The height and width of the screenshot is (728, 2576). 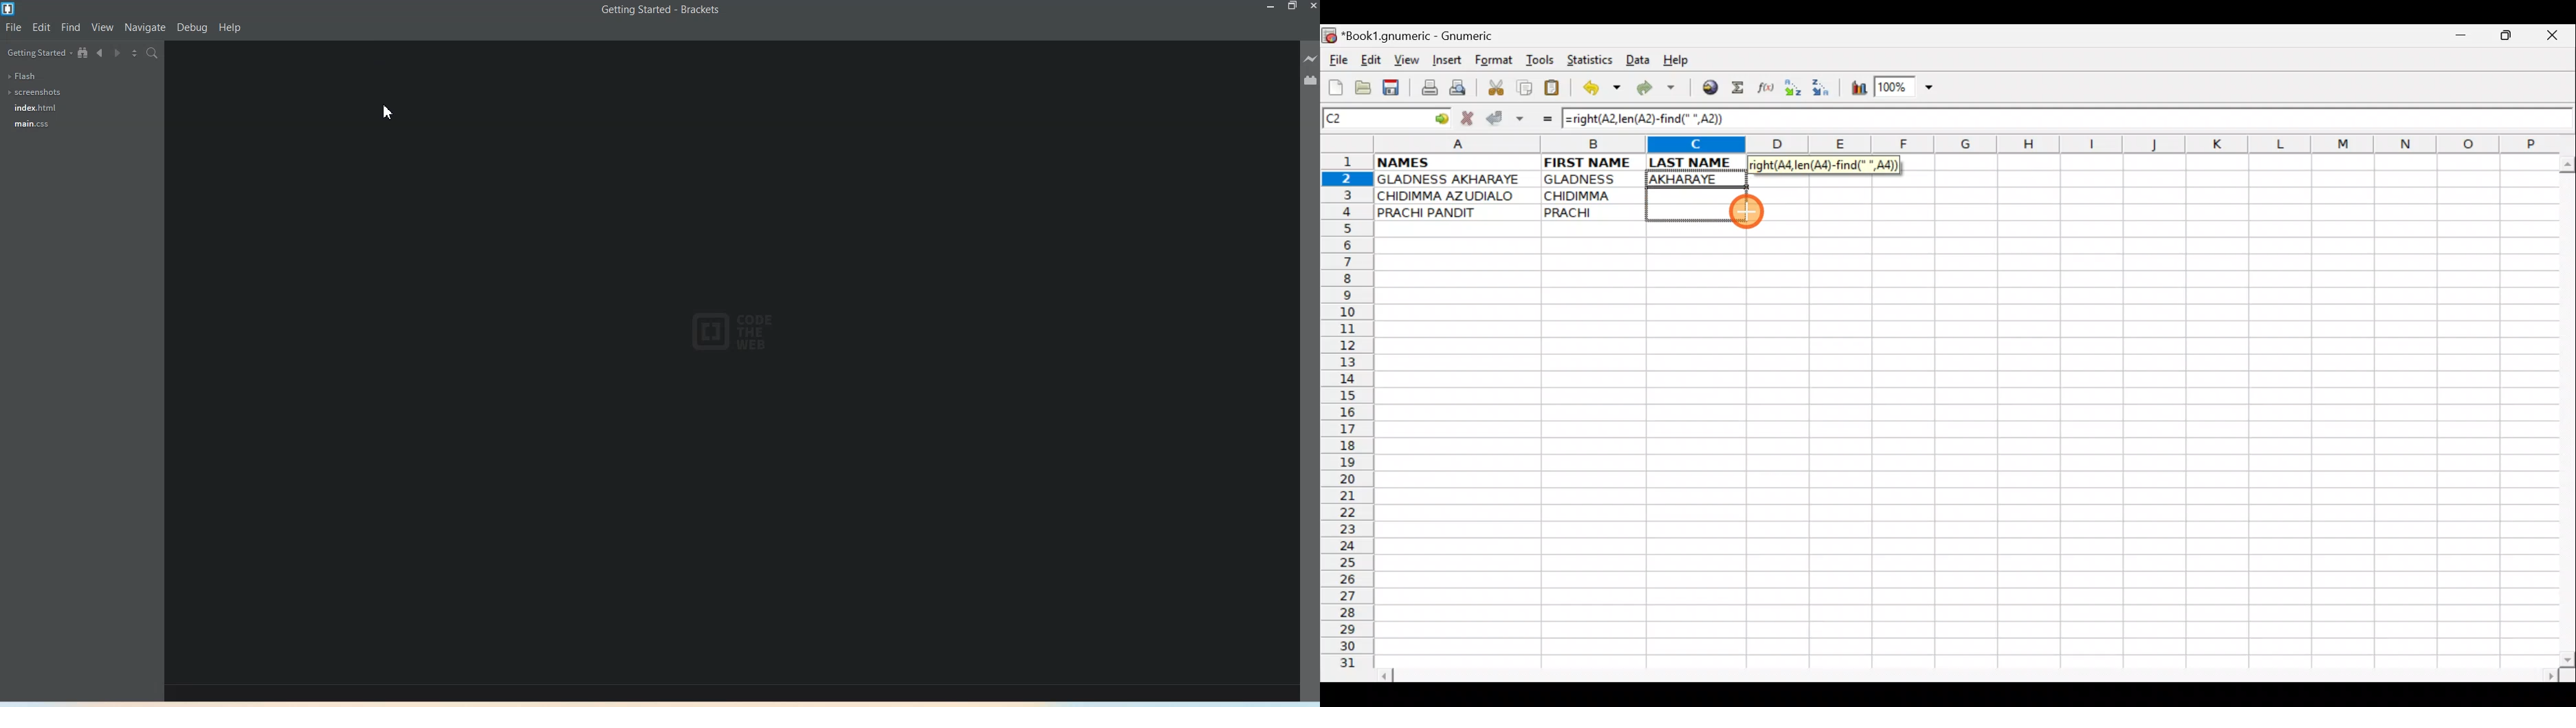 I want to click on Maximize, so click(x=1293, y=8).